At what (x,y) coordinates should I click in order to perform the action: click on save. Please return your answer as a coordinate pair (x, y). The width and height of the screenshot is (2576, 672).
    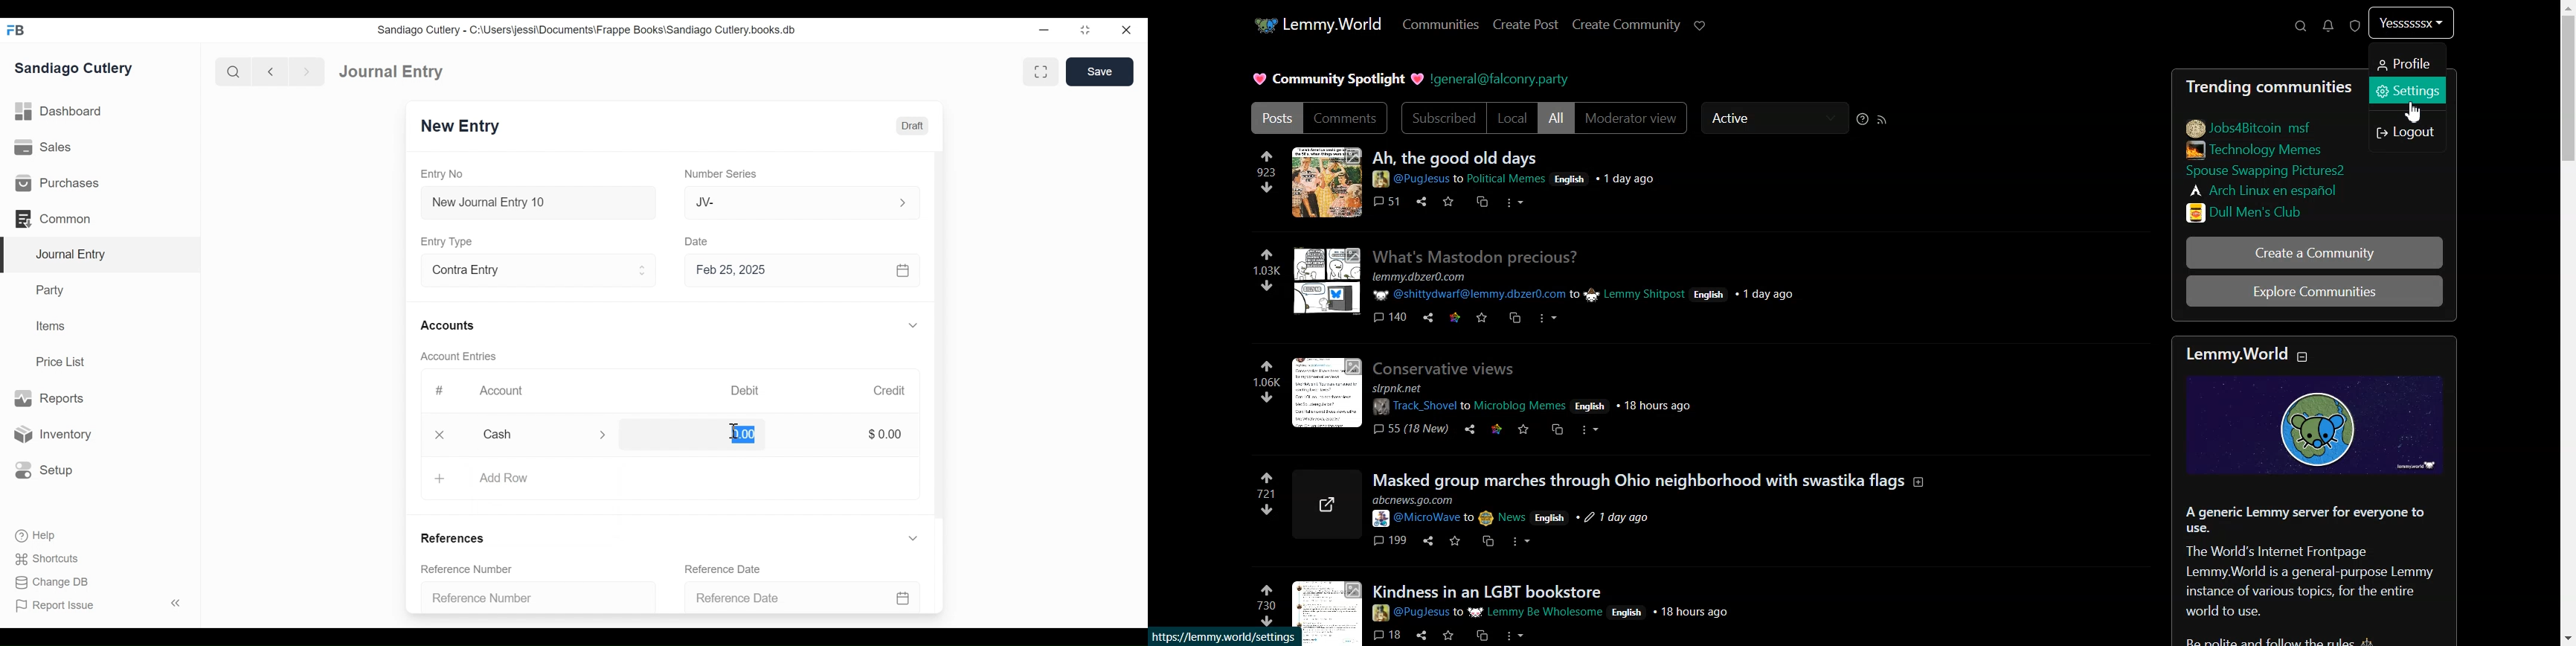
    Looking at the image, I should click on (1451, 200).